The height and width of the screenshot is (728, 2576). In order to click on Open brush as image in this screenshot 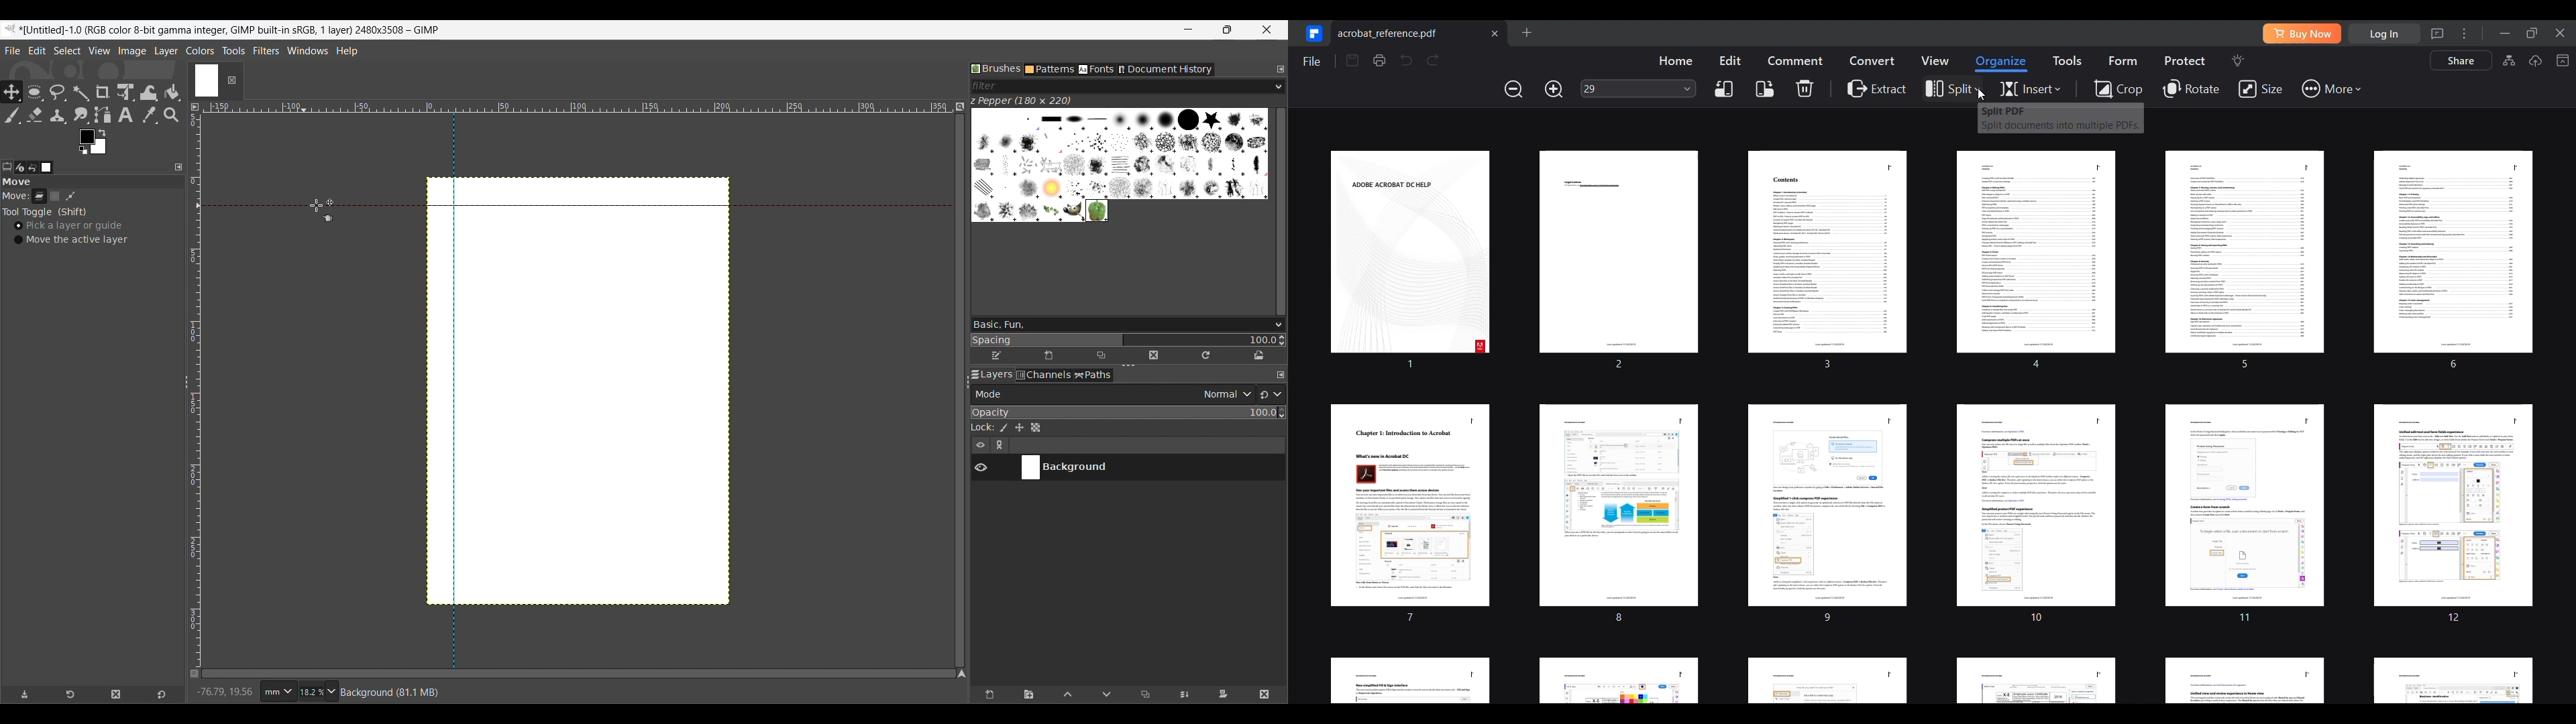, I will do `click(1259, 356)`.